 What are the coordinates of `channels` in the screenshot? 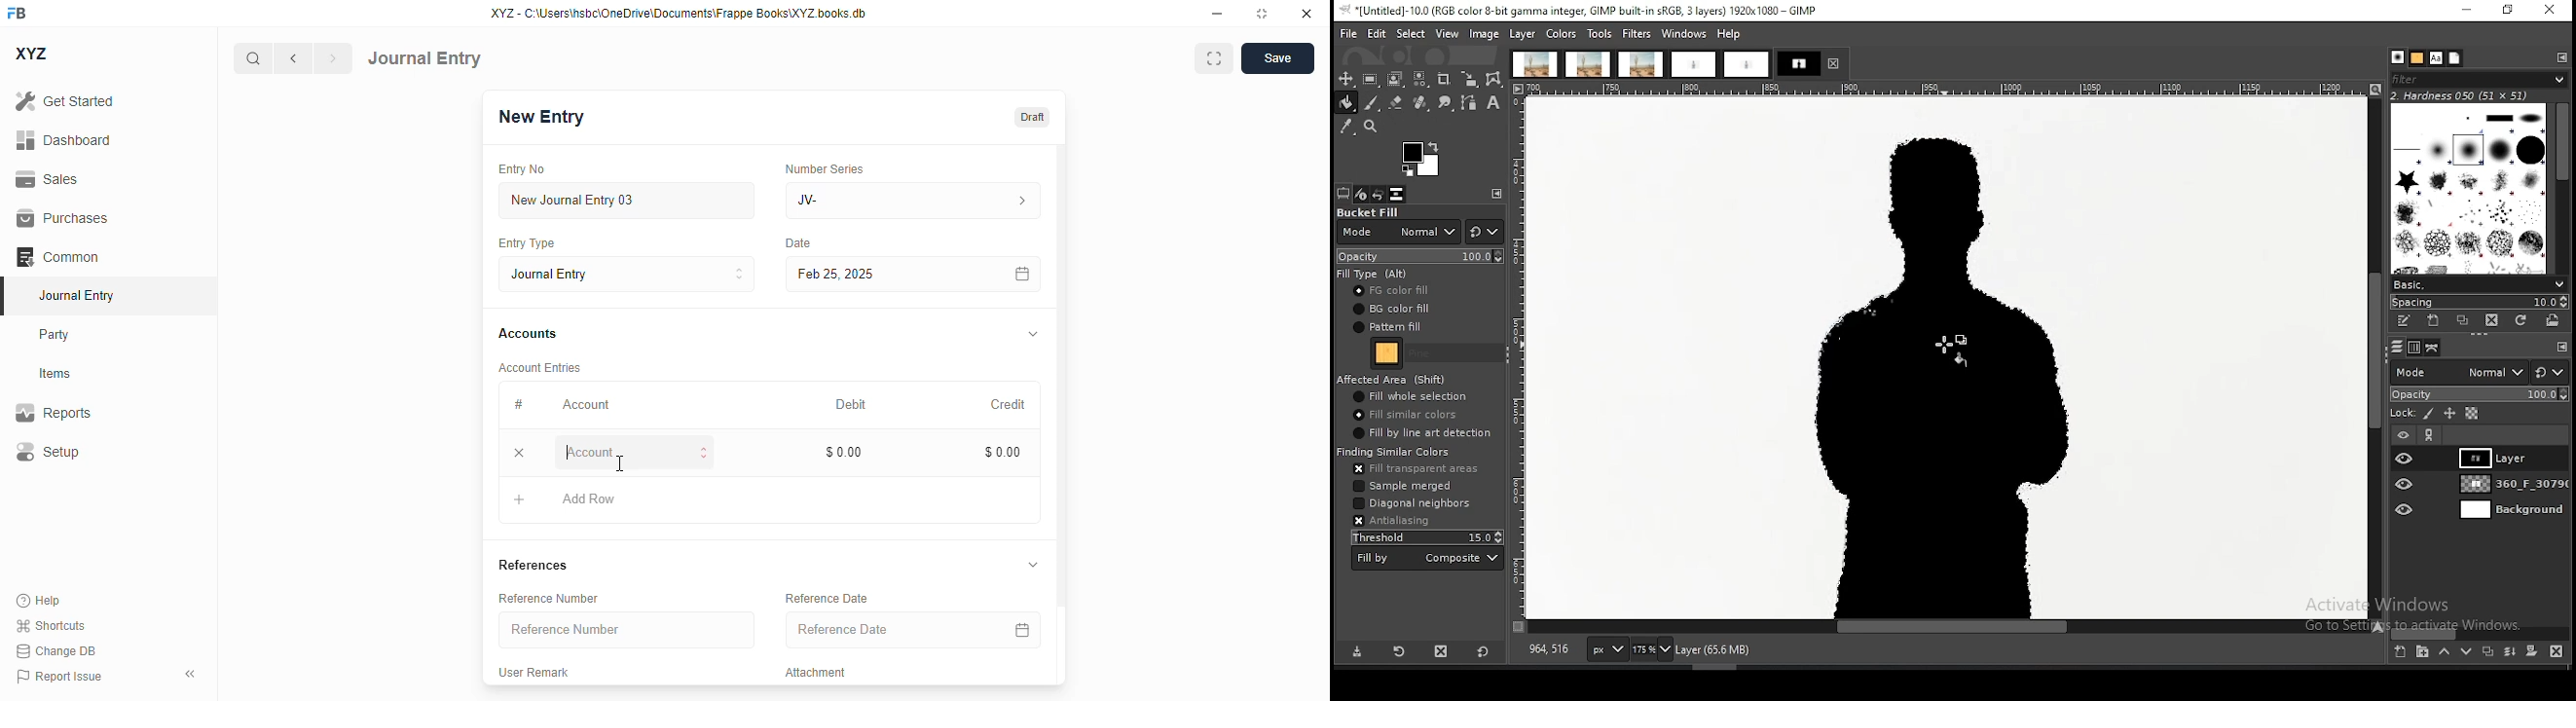 It's located at (2416, 348).